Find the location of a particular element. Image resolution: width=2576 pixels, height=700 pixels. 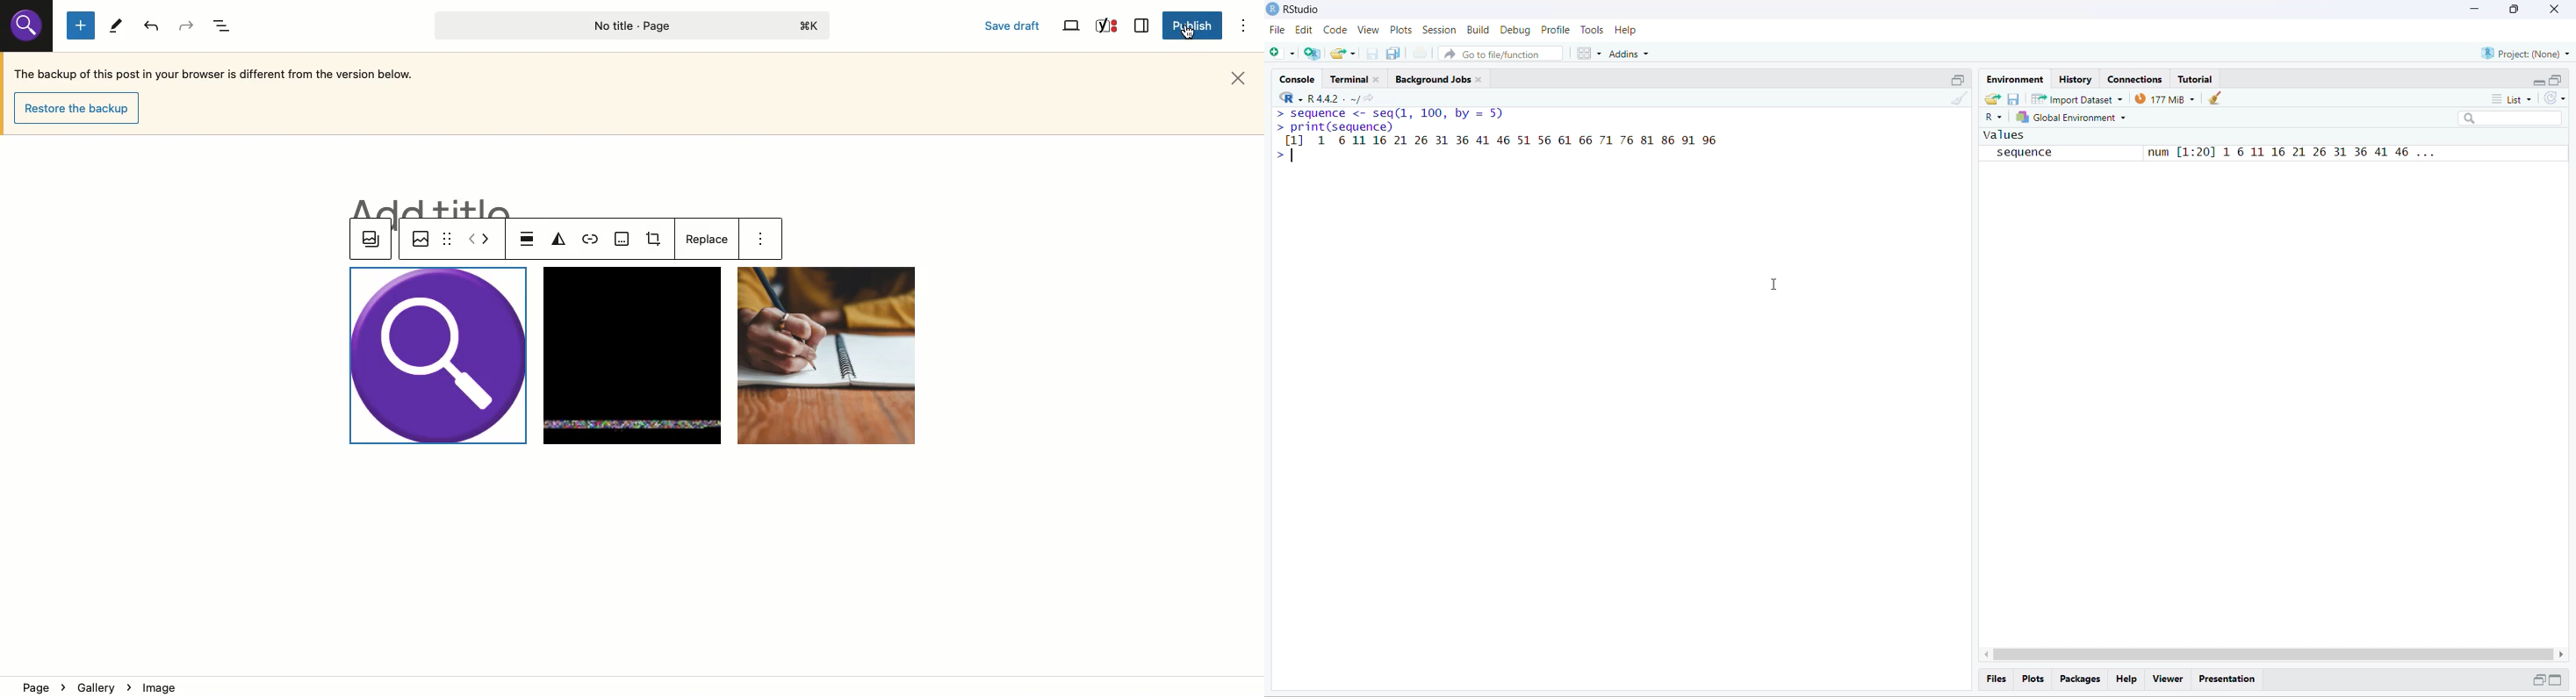

console is located at coordinates (1300, 80).